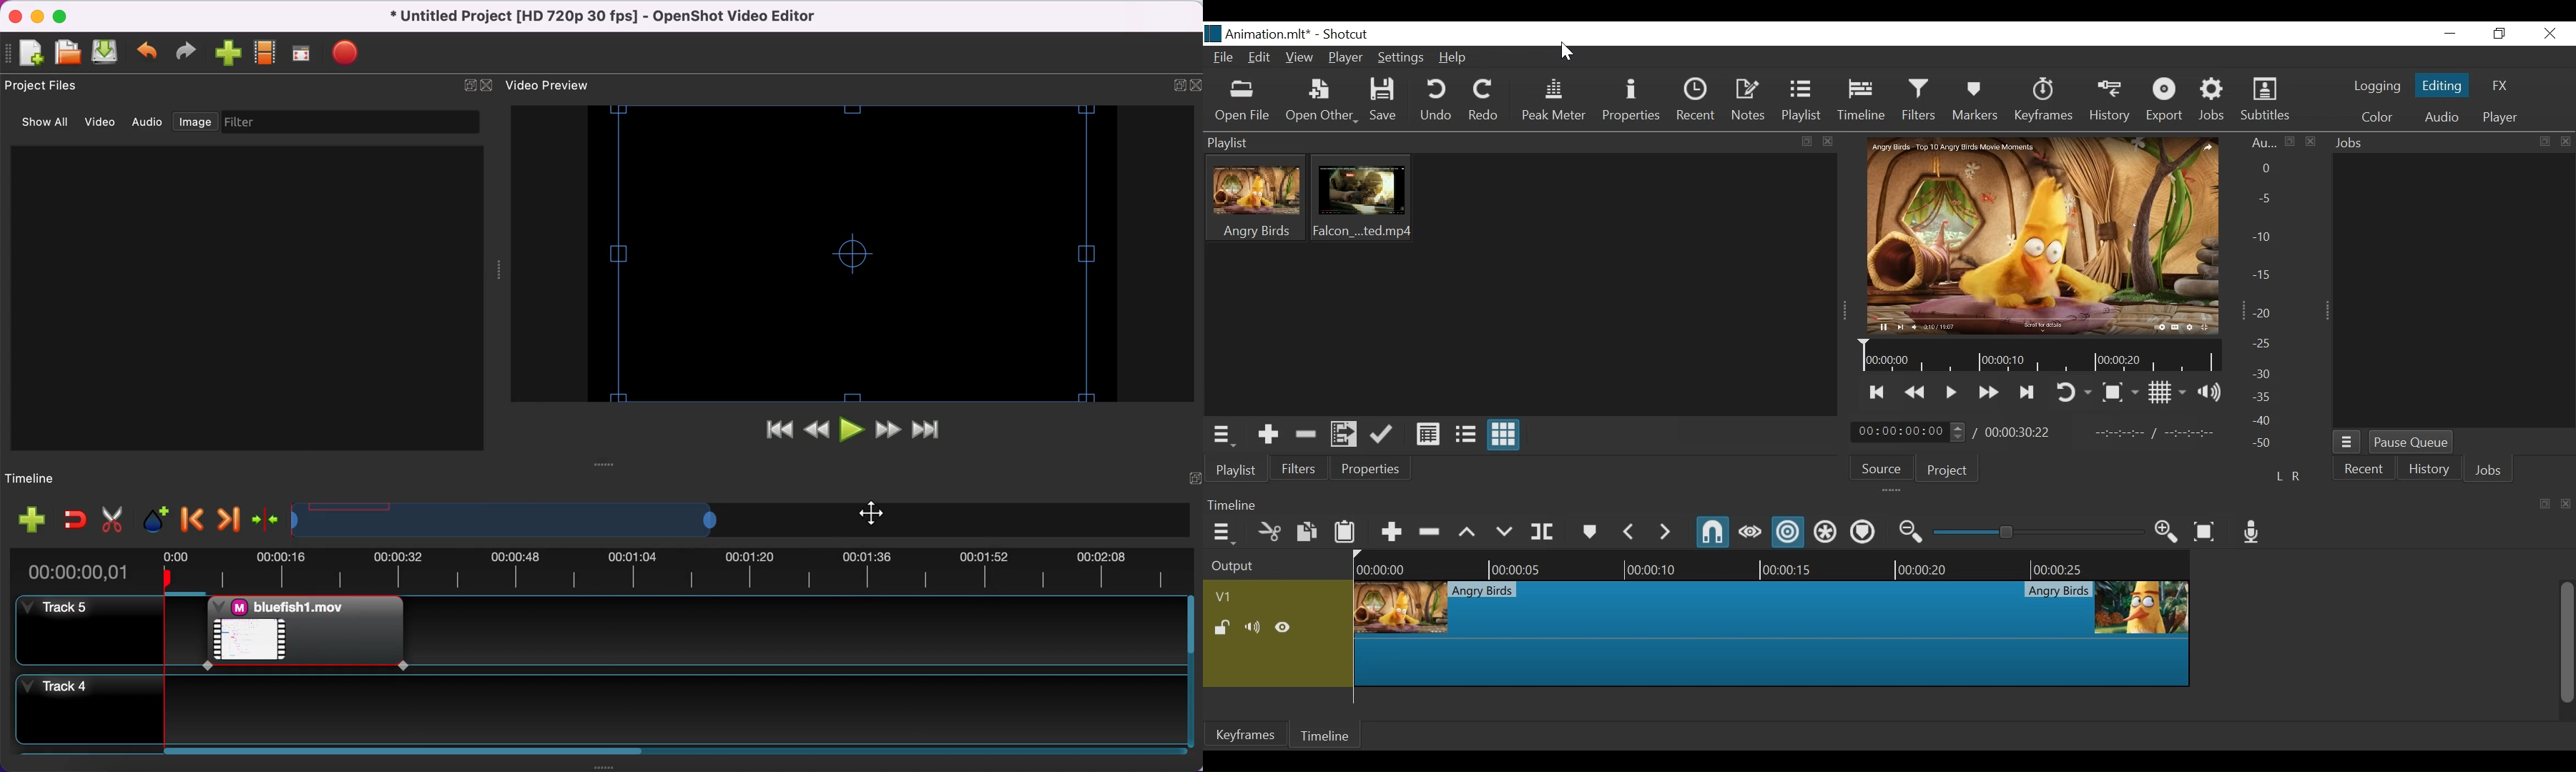 This screenshot has width=2576, height=784. Describe the element at coordinates (2288, 475) in the screenshot. I see `L R` at that location.